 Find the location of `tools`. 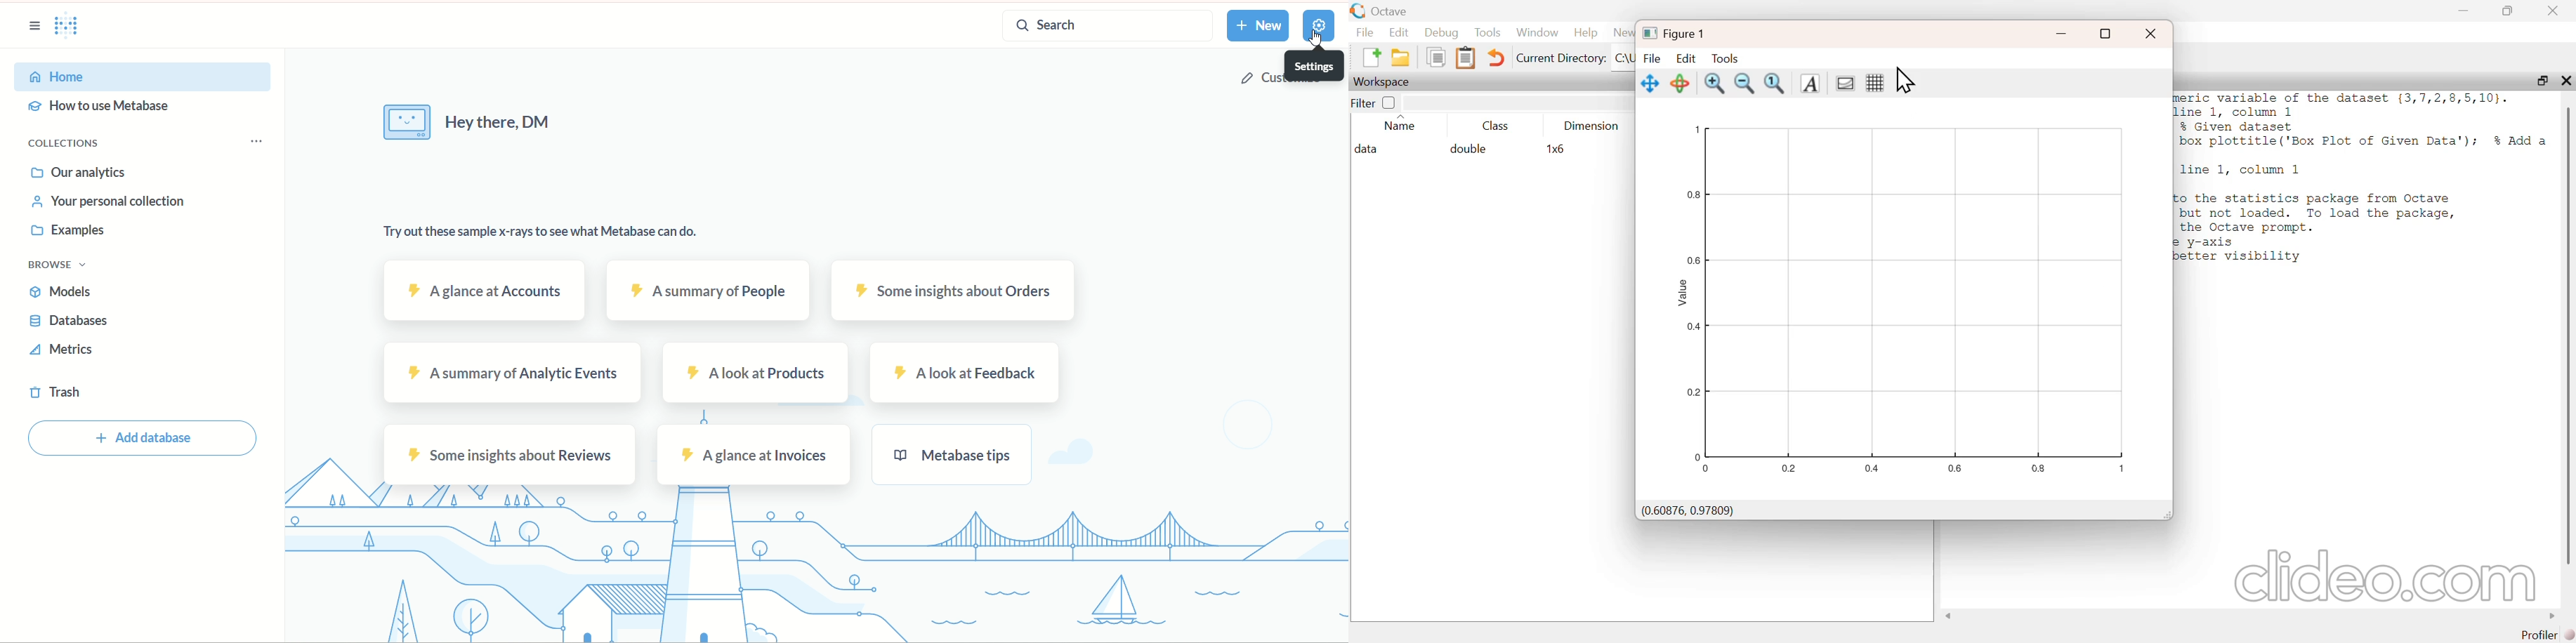

tools is located at coordinates (1726, 58).